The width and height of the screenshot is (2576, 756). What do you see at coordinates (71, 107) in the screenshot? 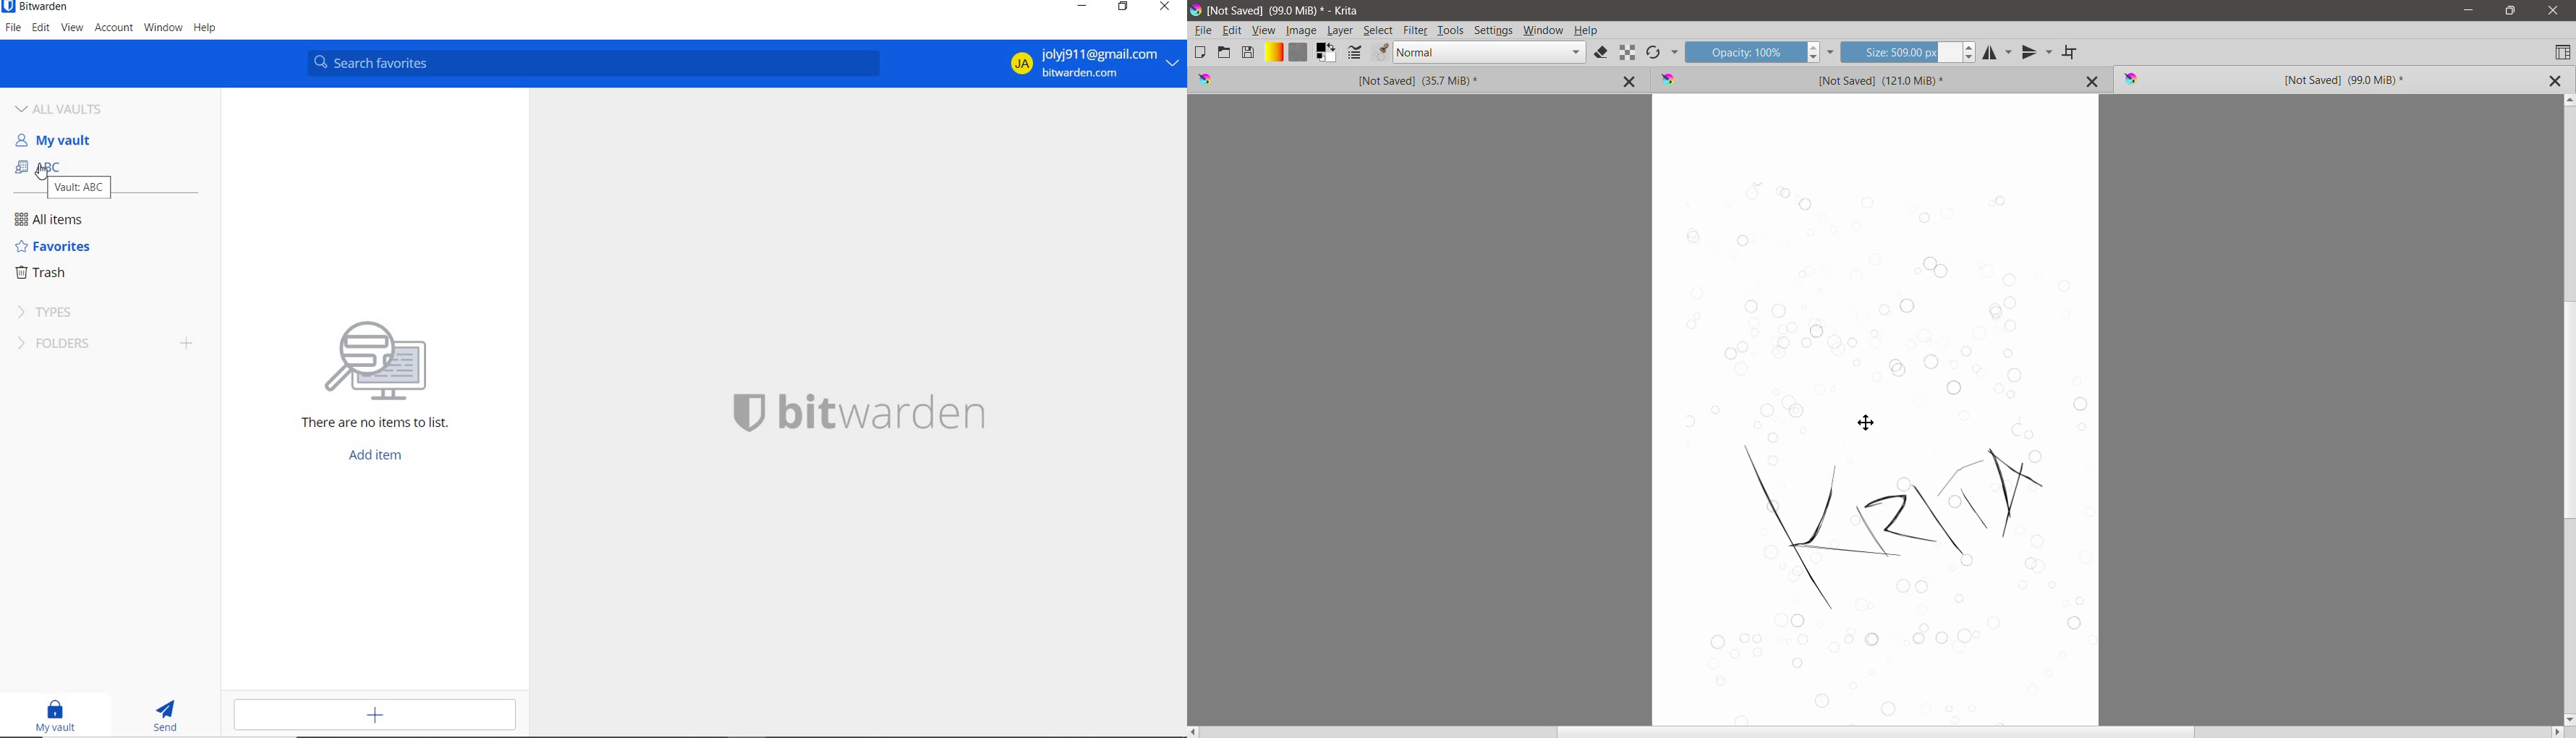
I see `ALL VAULTS` at bounding box center [71, 107].